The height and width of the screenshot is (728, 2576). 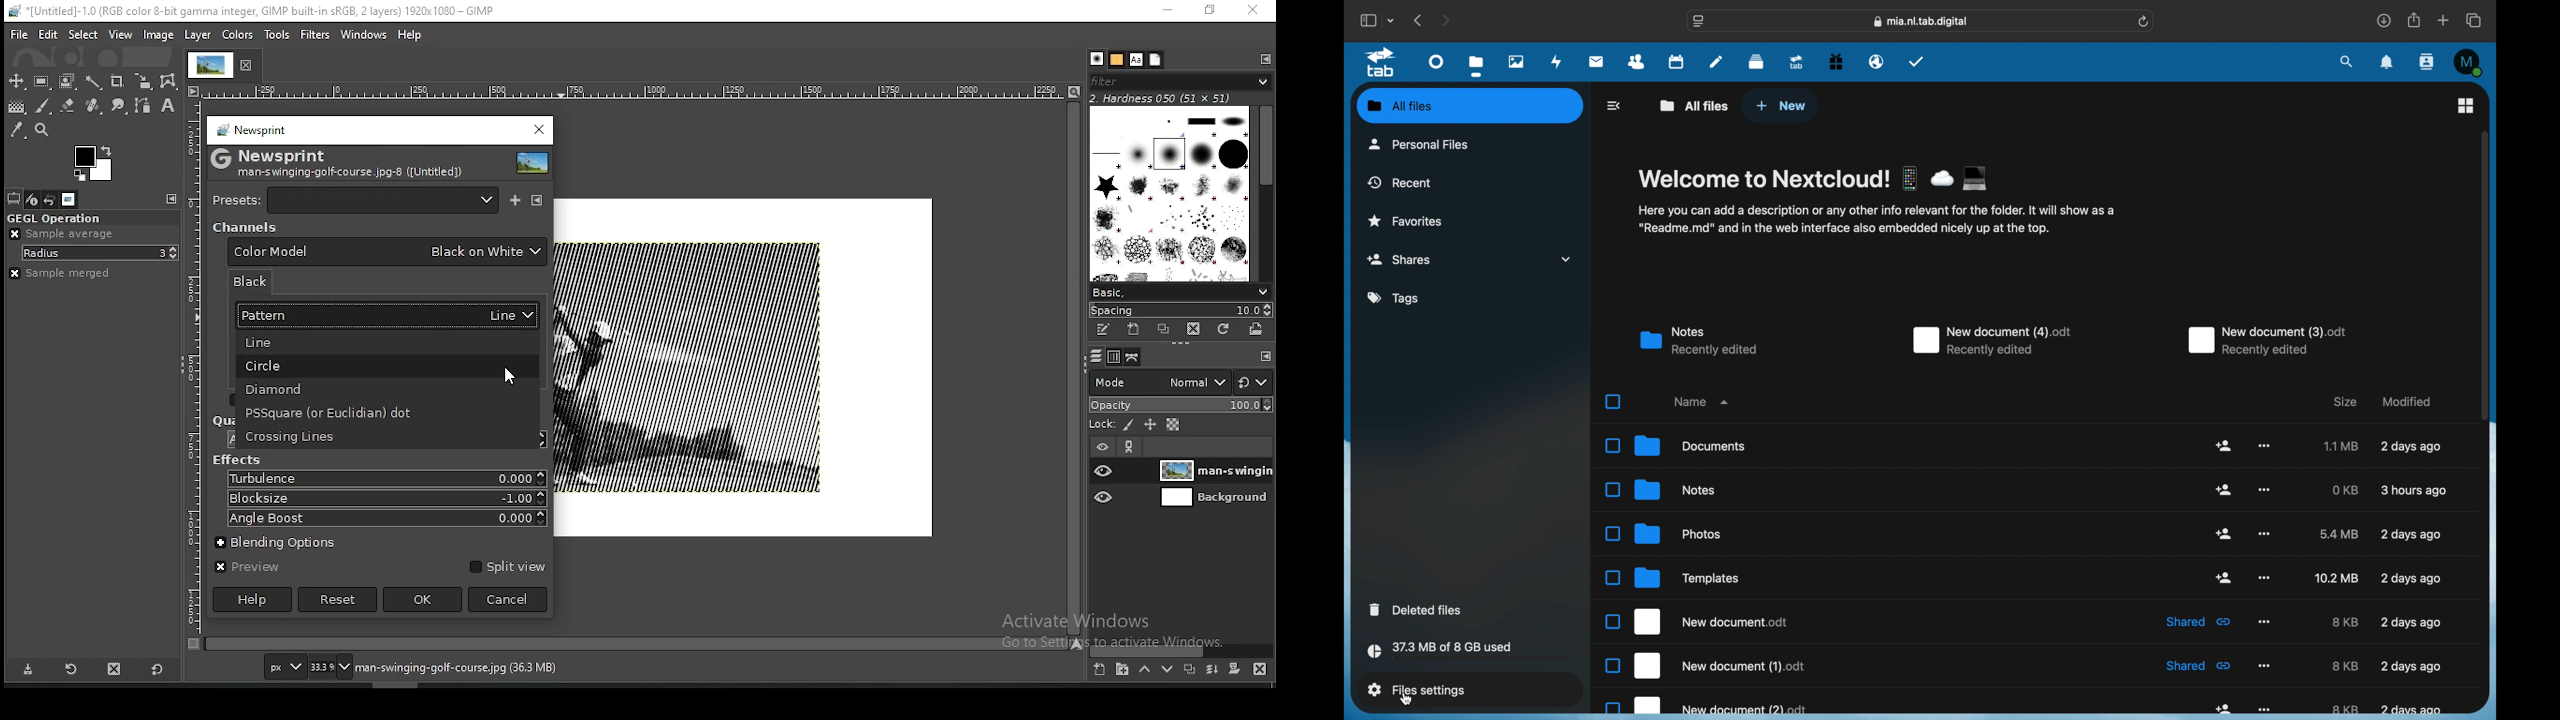 I want to click on storage, so click(x=1468, y=652).